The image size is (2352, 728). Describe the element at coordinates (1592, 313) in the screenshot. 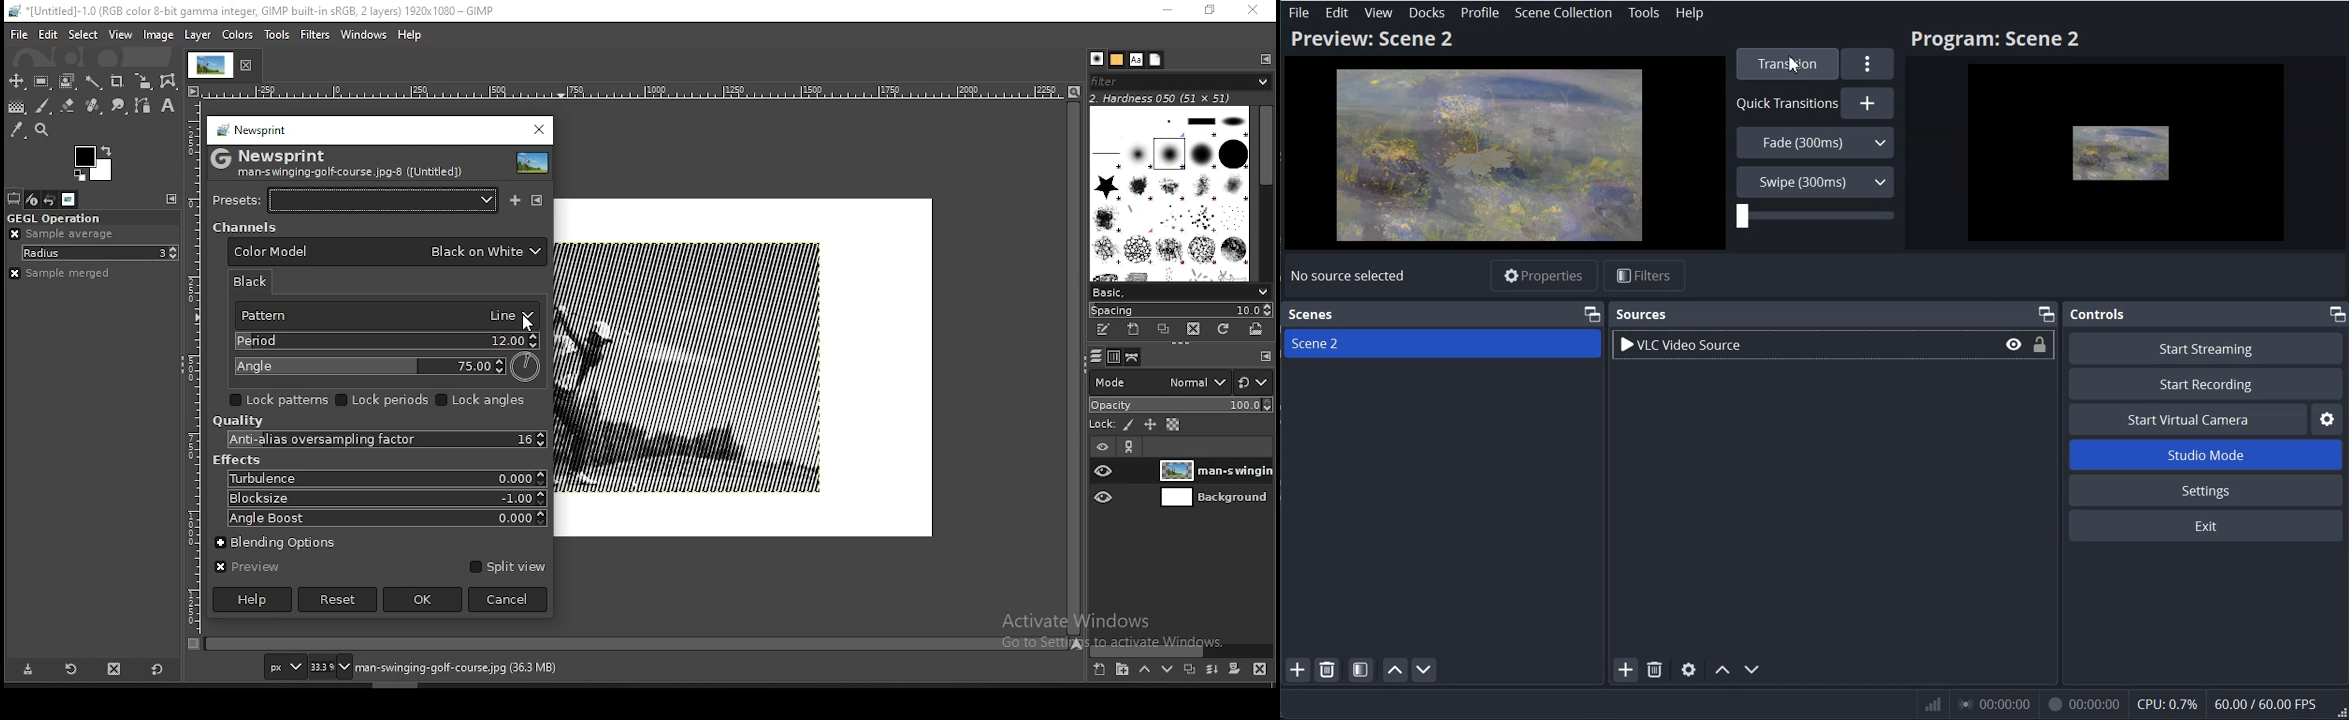

I see `Maximize` at that location.